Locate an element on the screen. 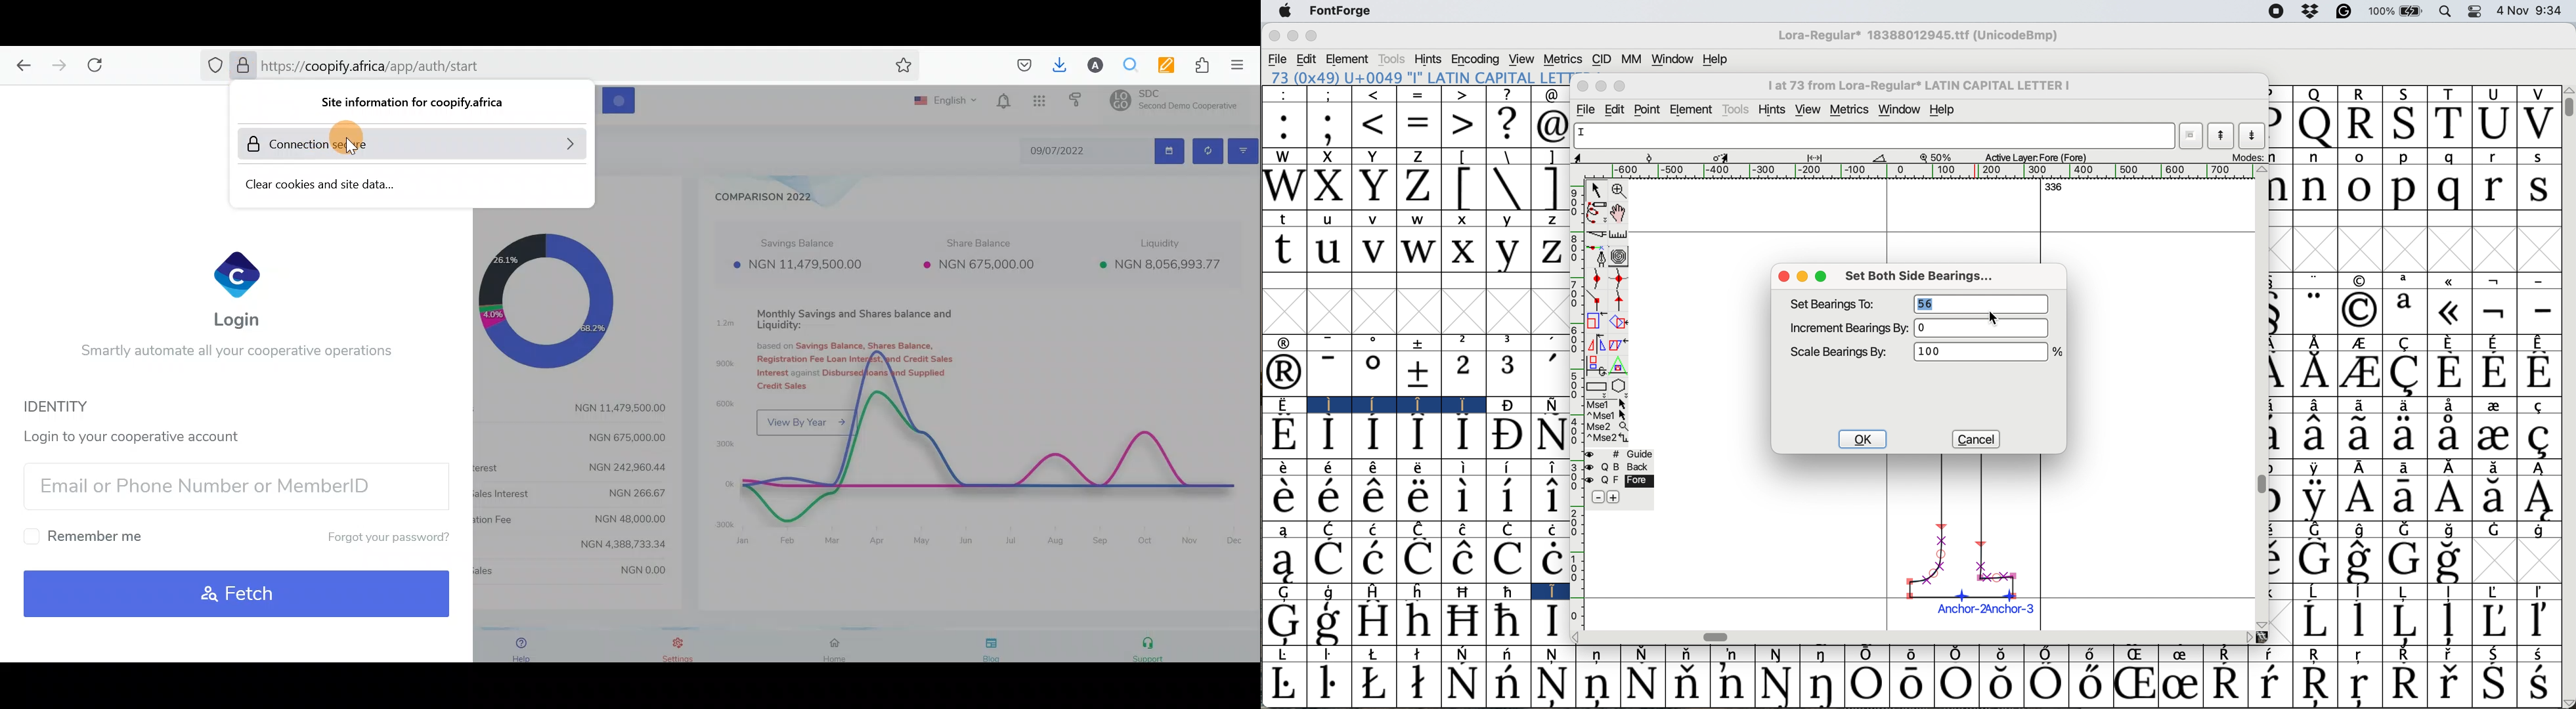 The width and height of the screenshot is (2576, 728). Symbol is located at coordinates (1461, 683).